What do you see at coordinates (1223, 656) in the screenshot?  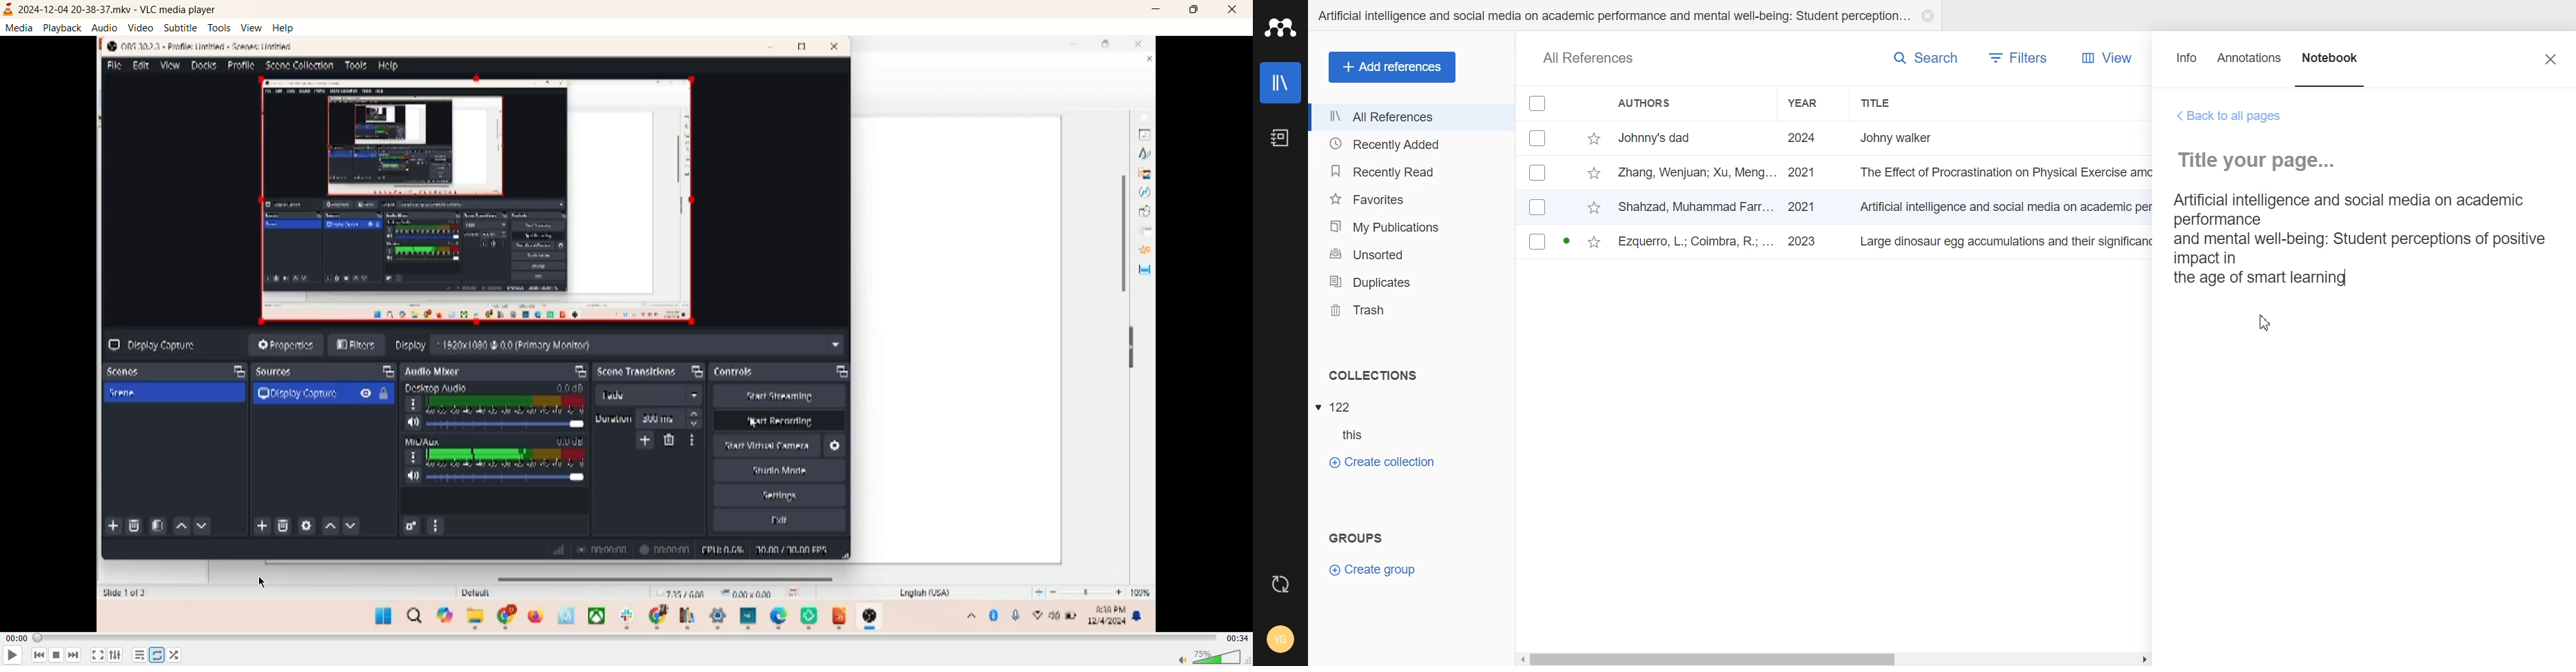 I see `volume bar` at bounding box center [1223, 656].